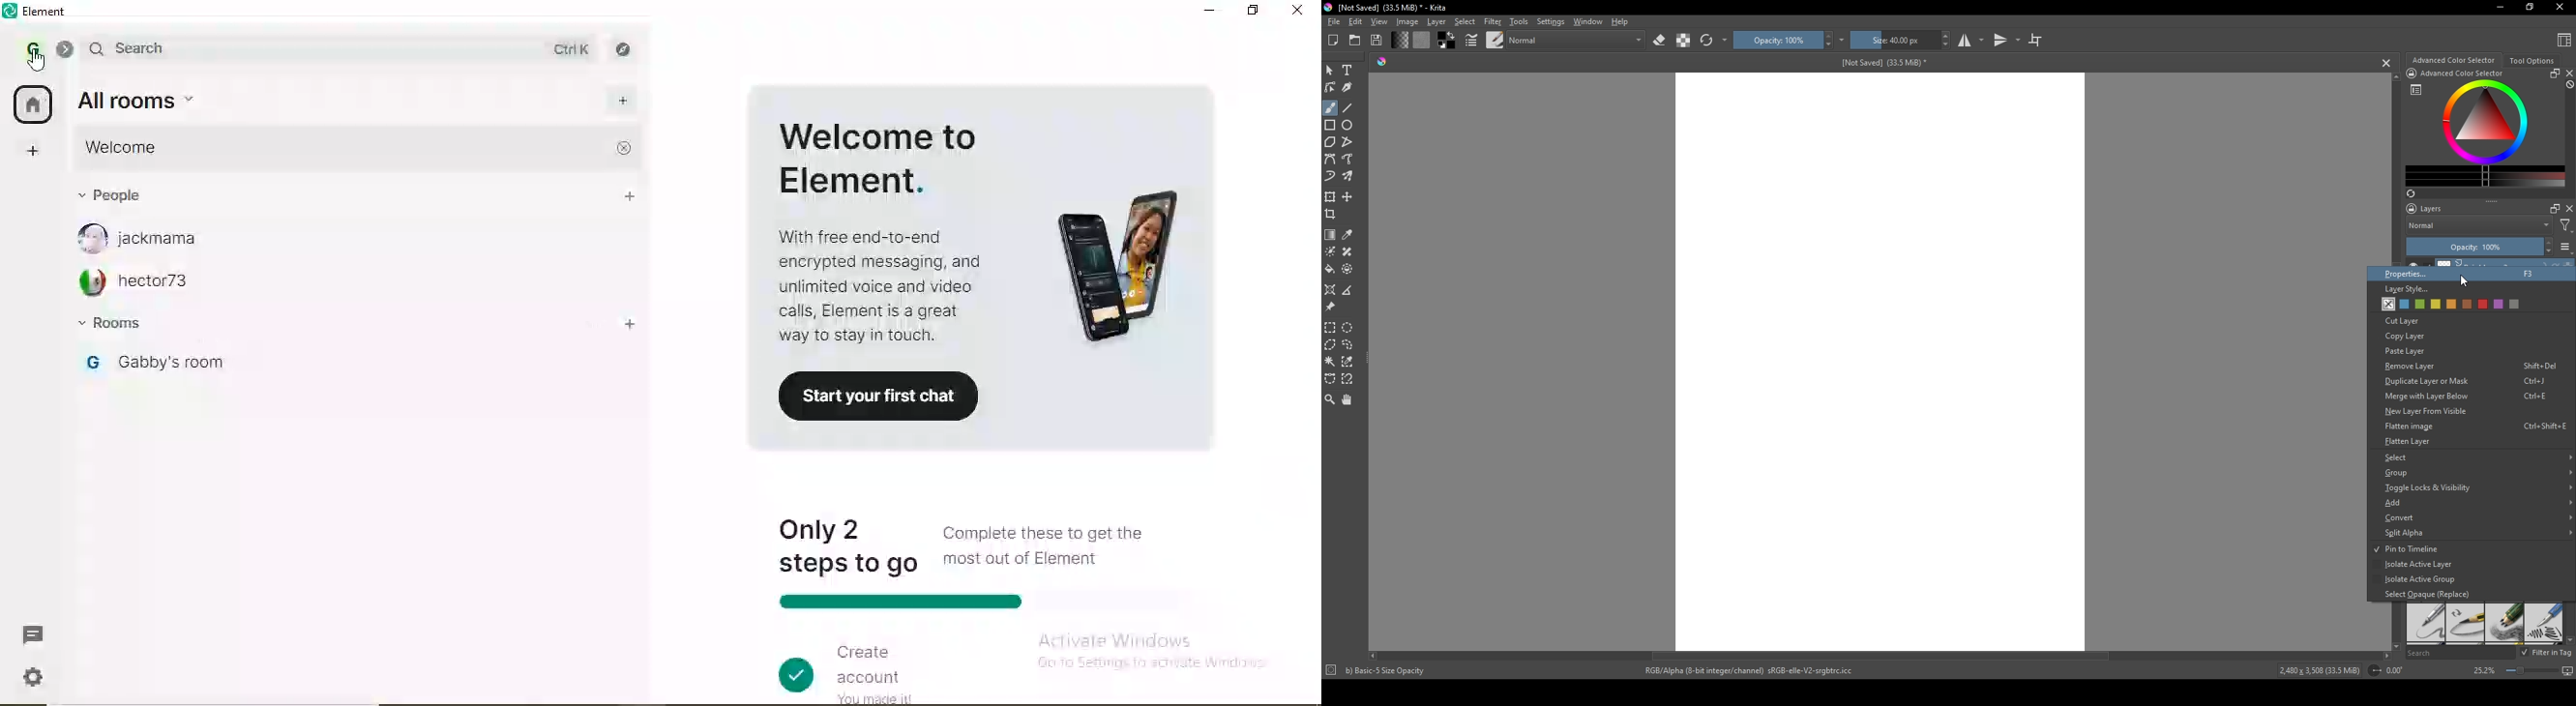 The image size is (2576, 728). Describe the element at coordinates (2553, 73) in the screenshot. I see `resize` at that location.